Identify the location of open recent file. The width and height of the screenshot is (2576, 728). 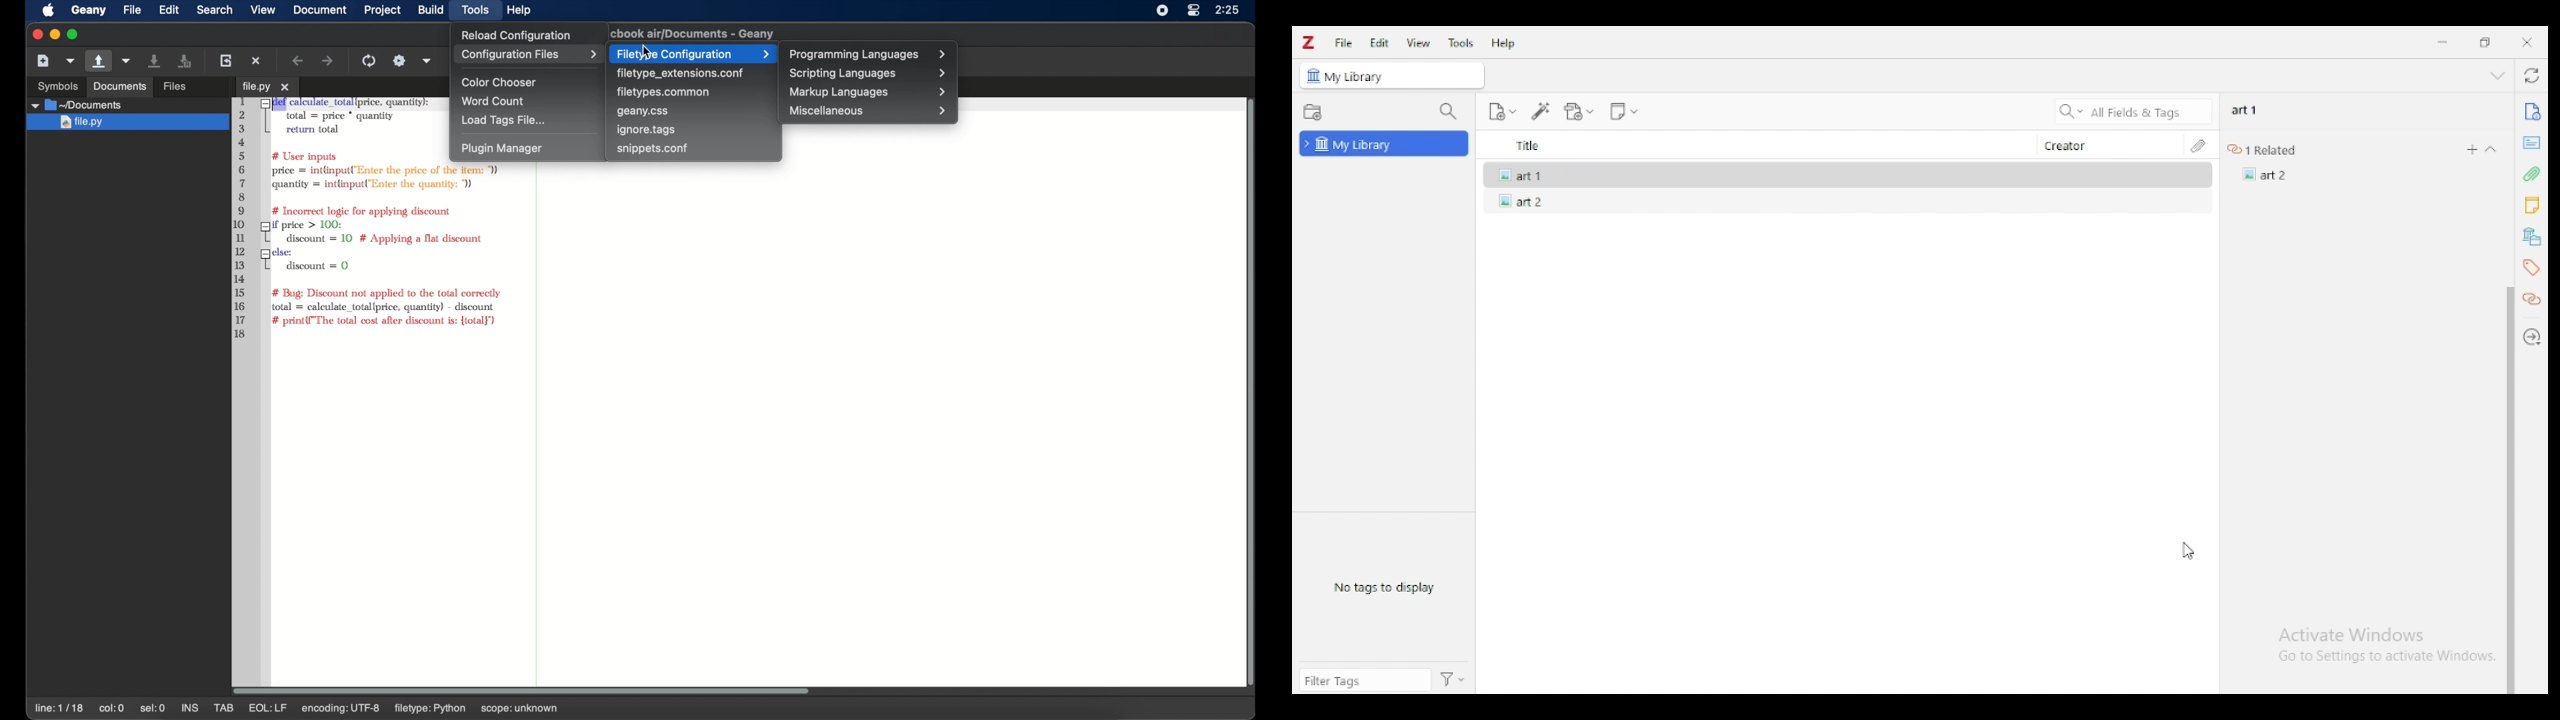
(127, 61).